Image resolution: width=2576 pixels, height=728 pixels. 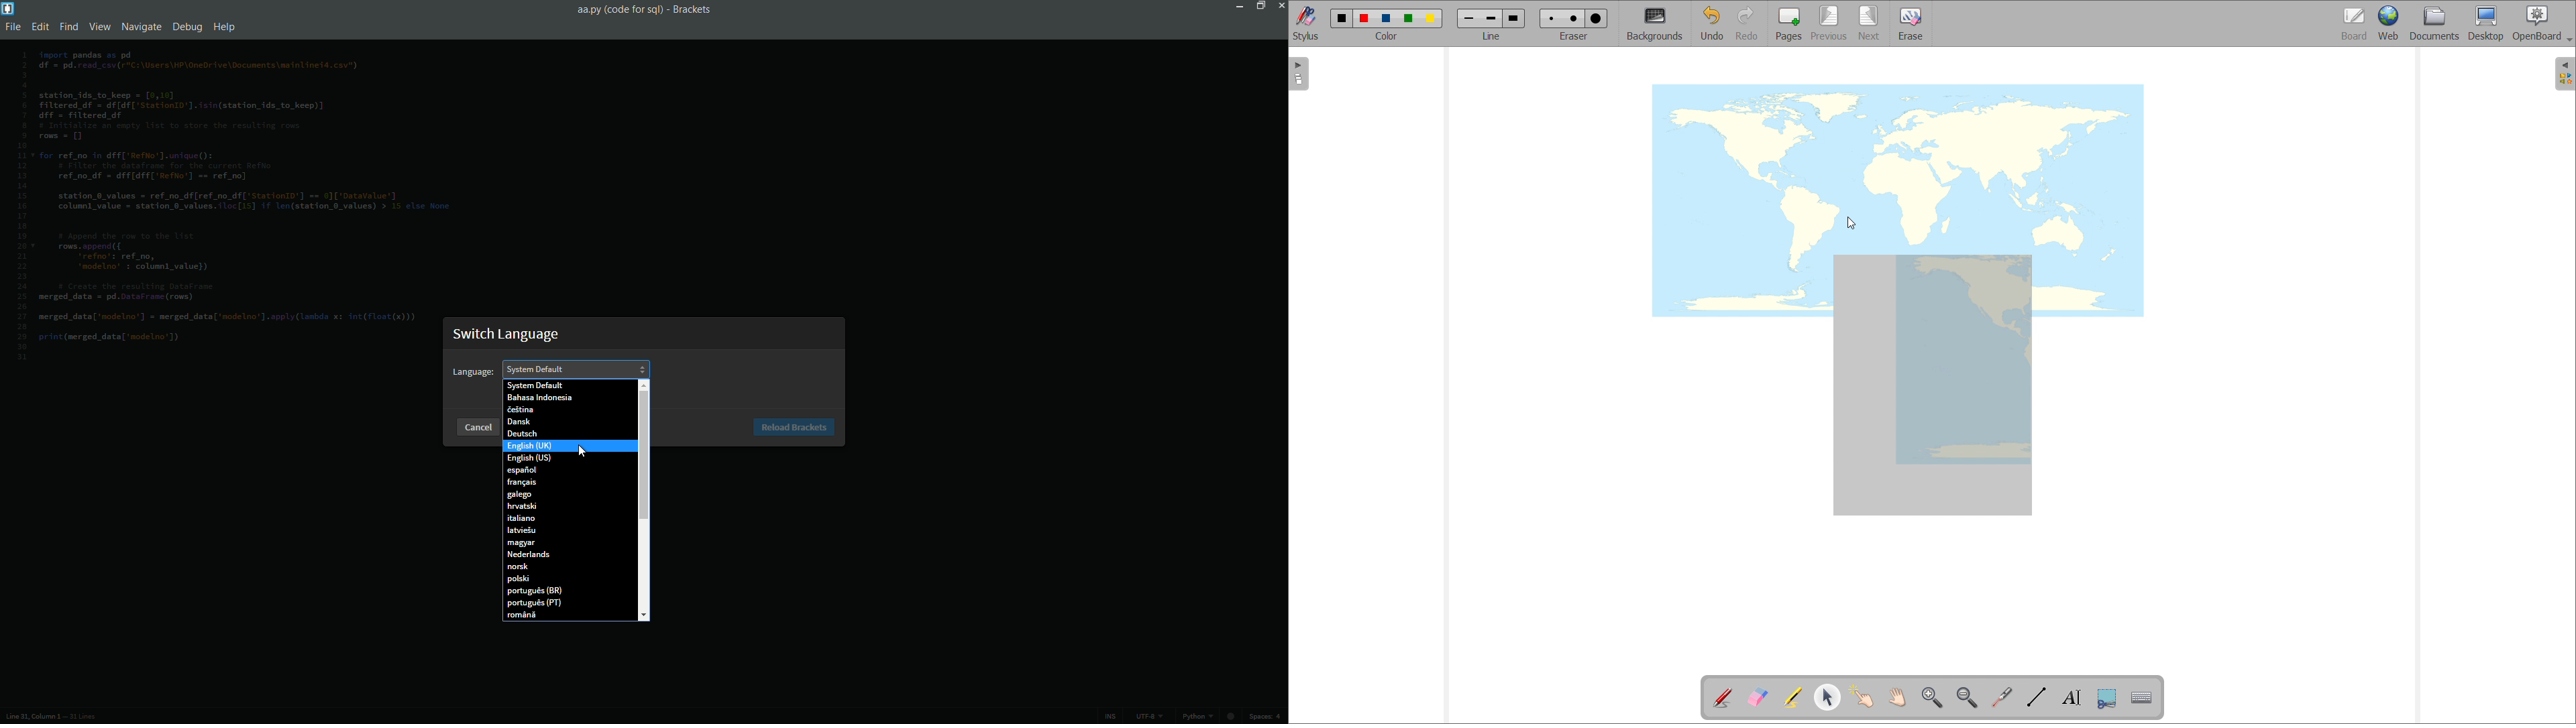 I want to click on file name, so click(x=618, y=9).